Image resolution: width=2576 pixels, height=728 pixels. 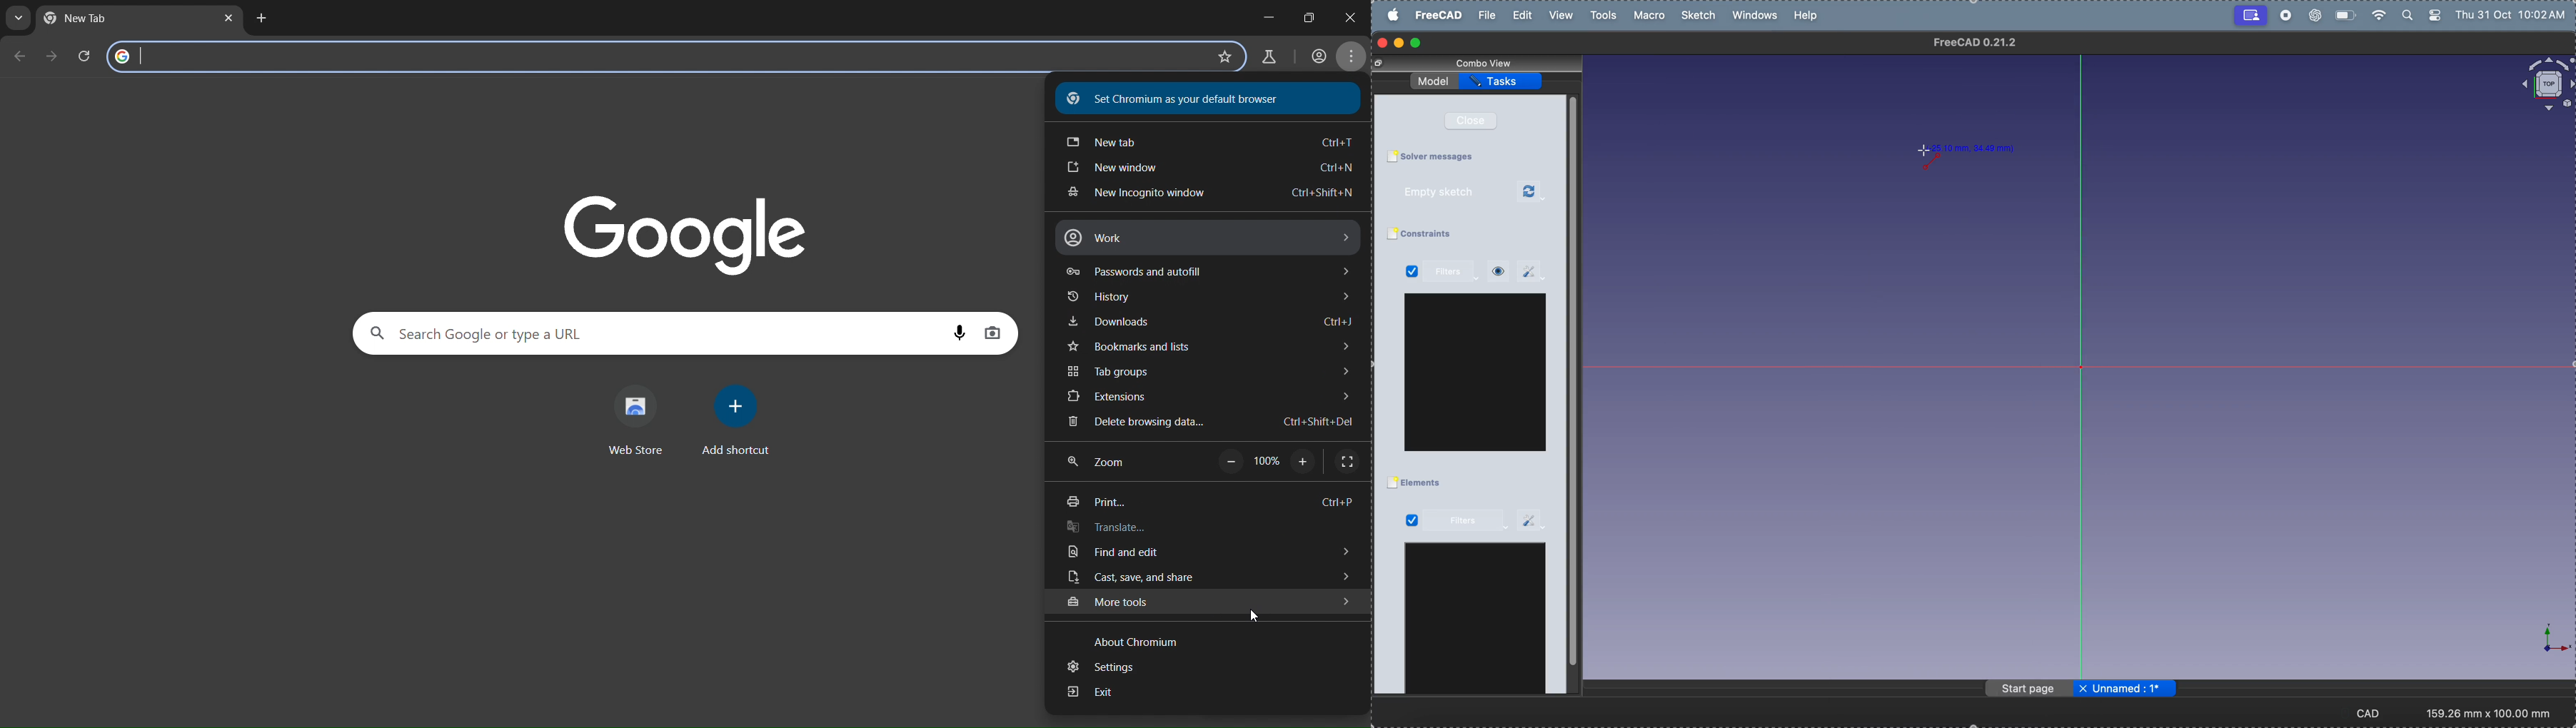 What do you see at coordinates (1381, 63) in the screenshot?
I see `Change view` at bounding box center [1381, 63].